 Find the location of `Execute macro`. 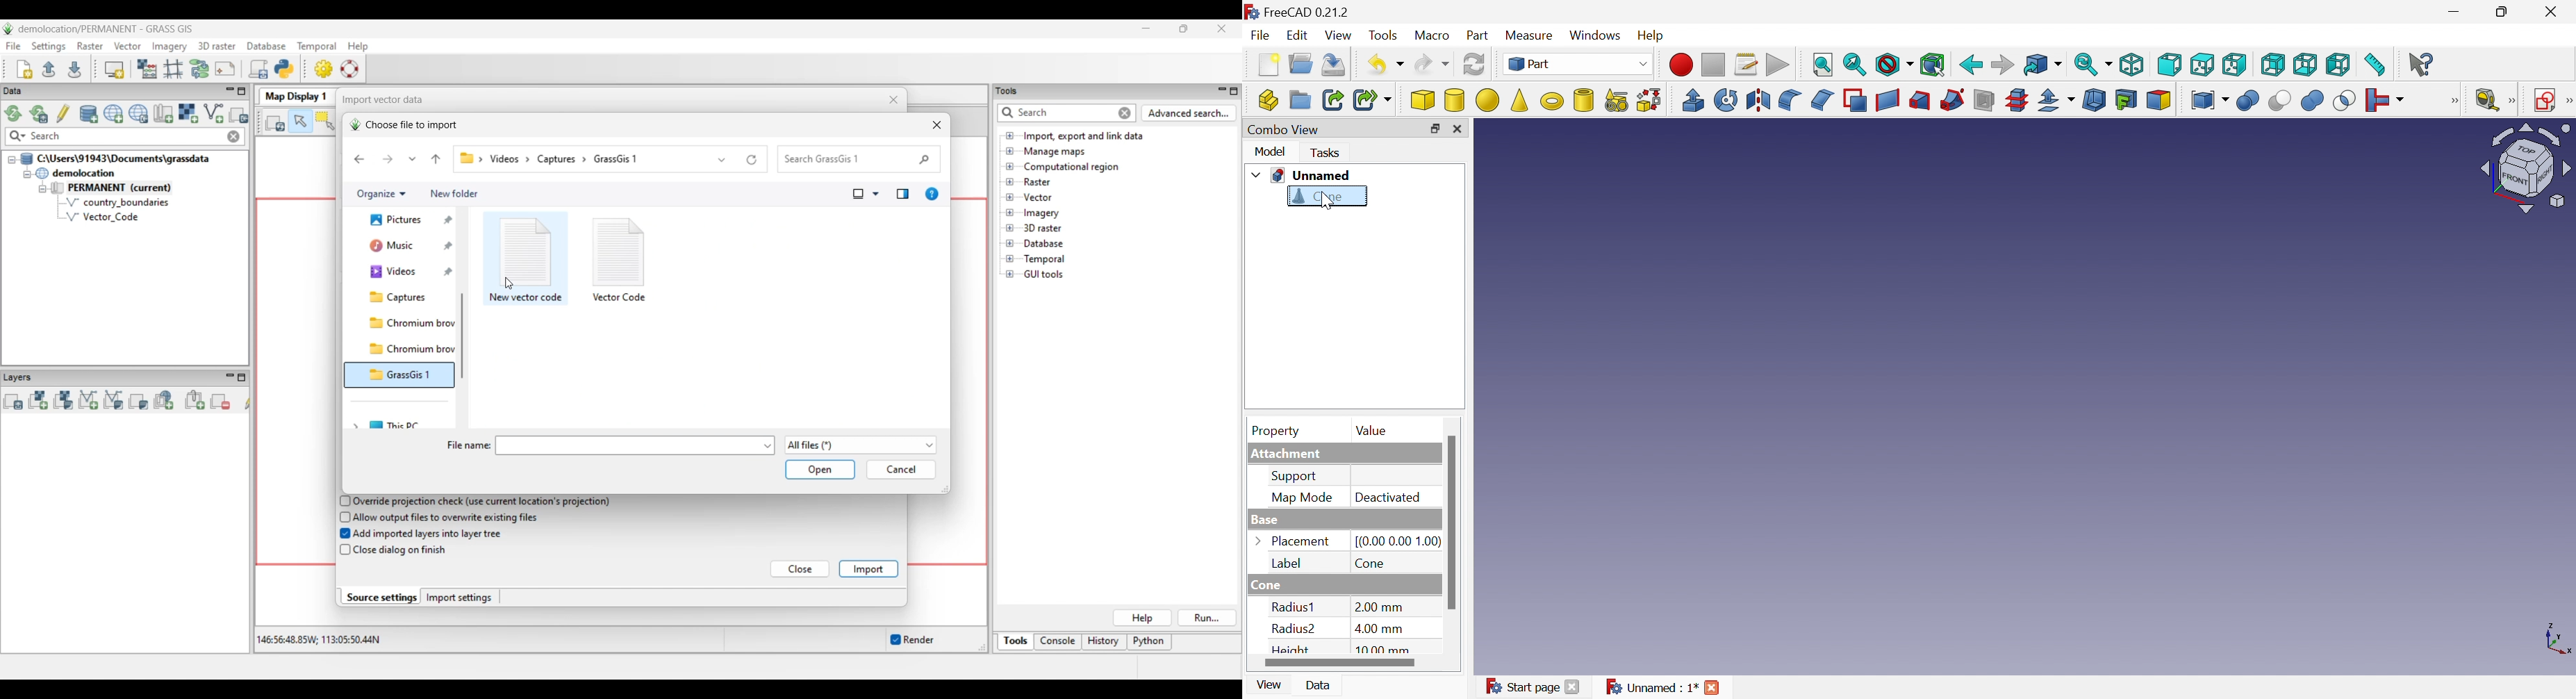

Execute macro is located at coordinates (1778, 65).